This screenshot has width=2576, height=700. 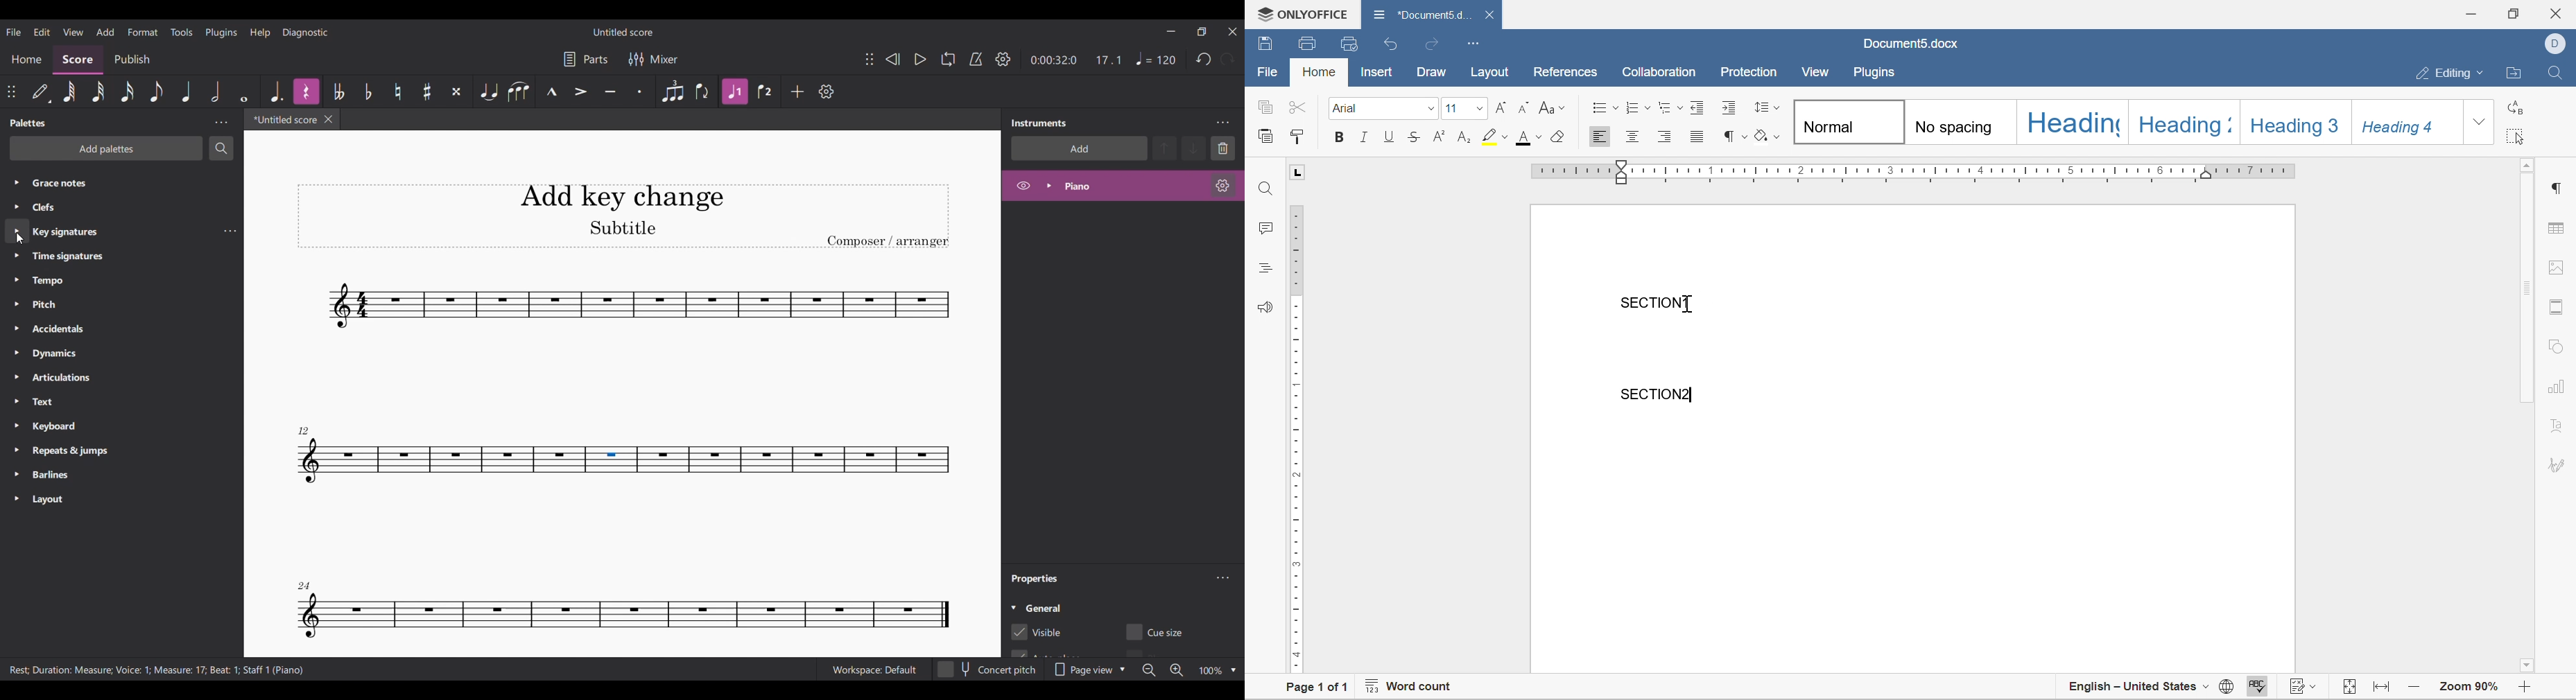 I want to click on subscript, so click(x=1465, y=136).